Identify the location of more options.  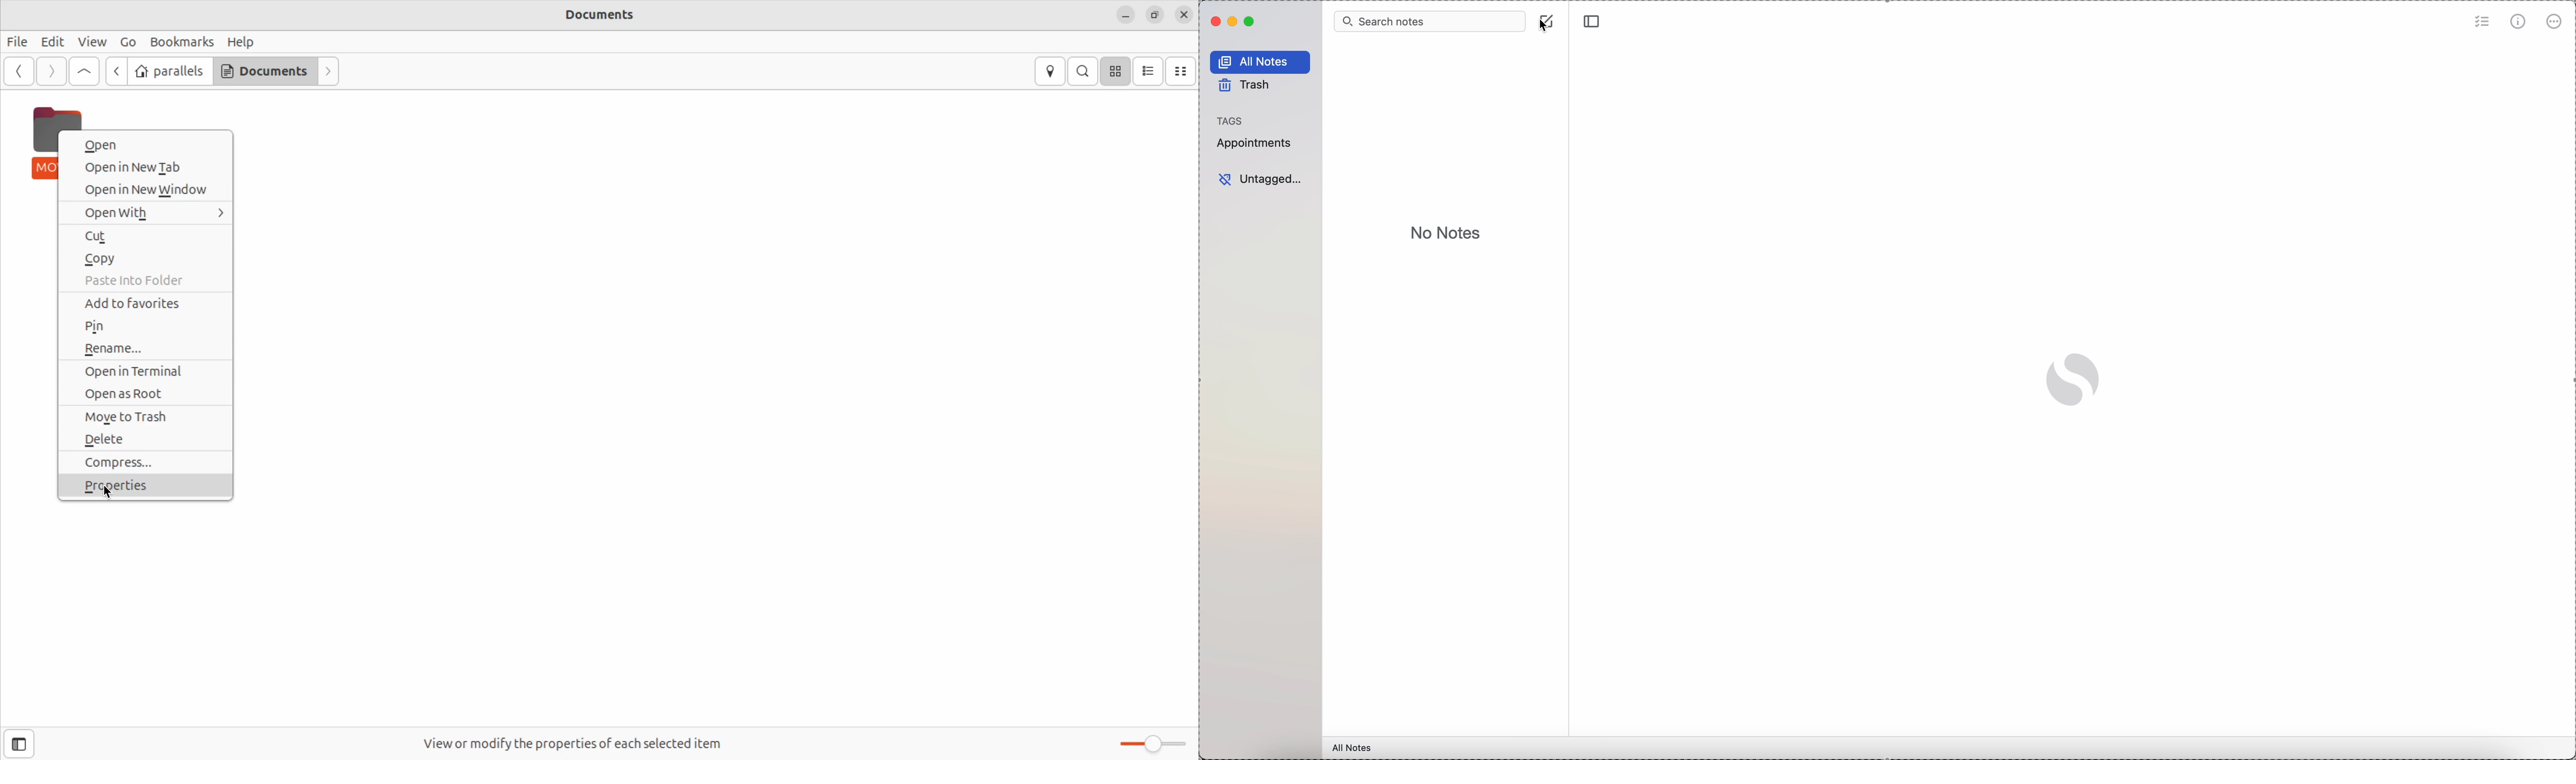
(2555, 21).